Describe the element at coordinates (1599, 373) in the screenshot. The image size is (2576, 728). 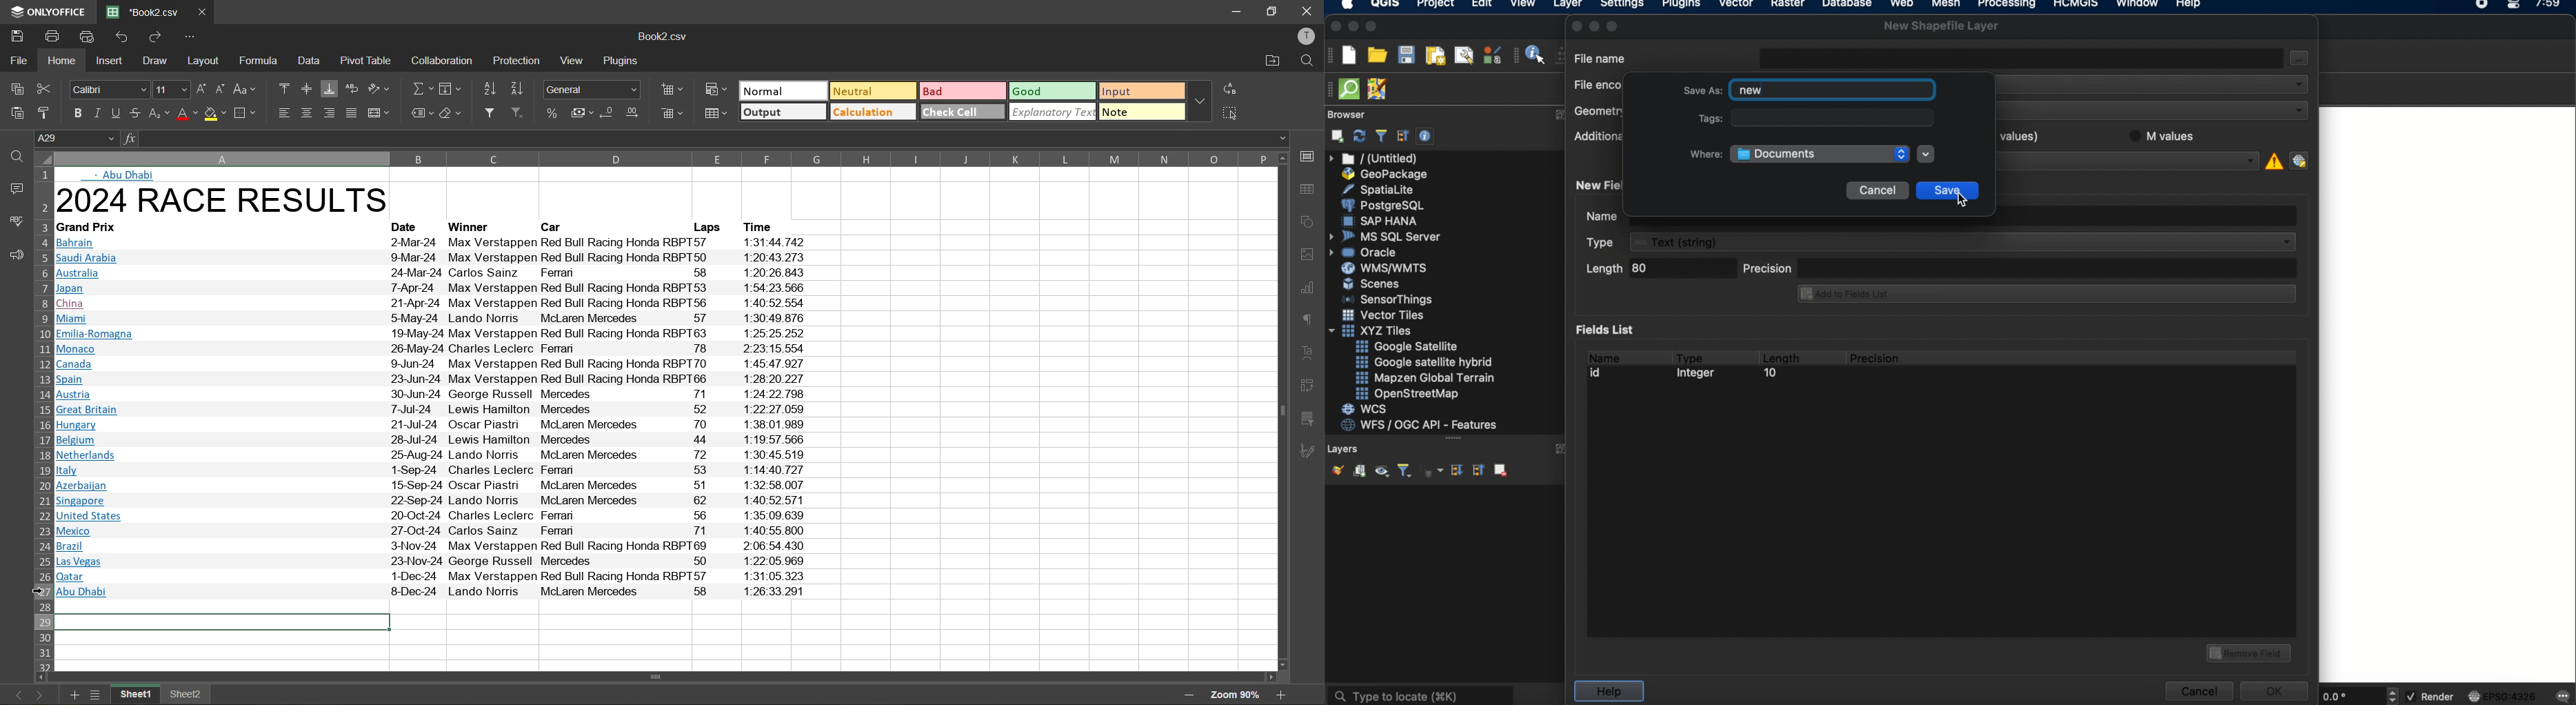
I see `id` at that location.